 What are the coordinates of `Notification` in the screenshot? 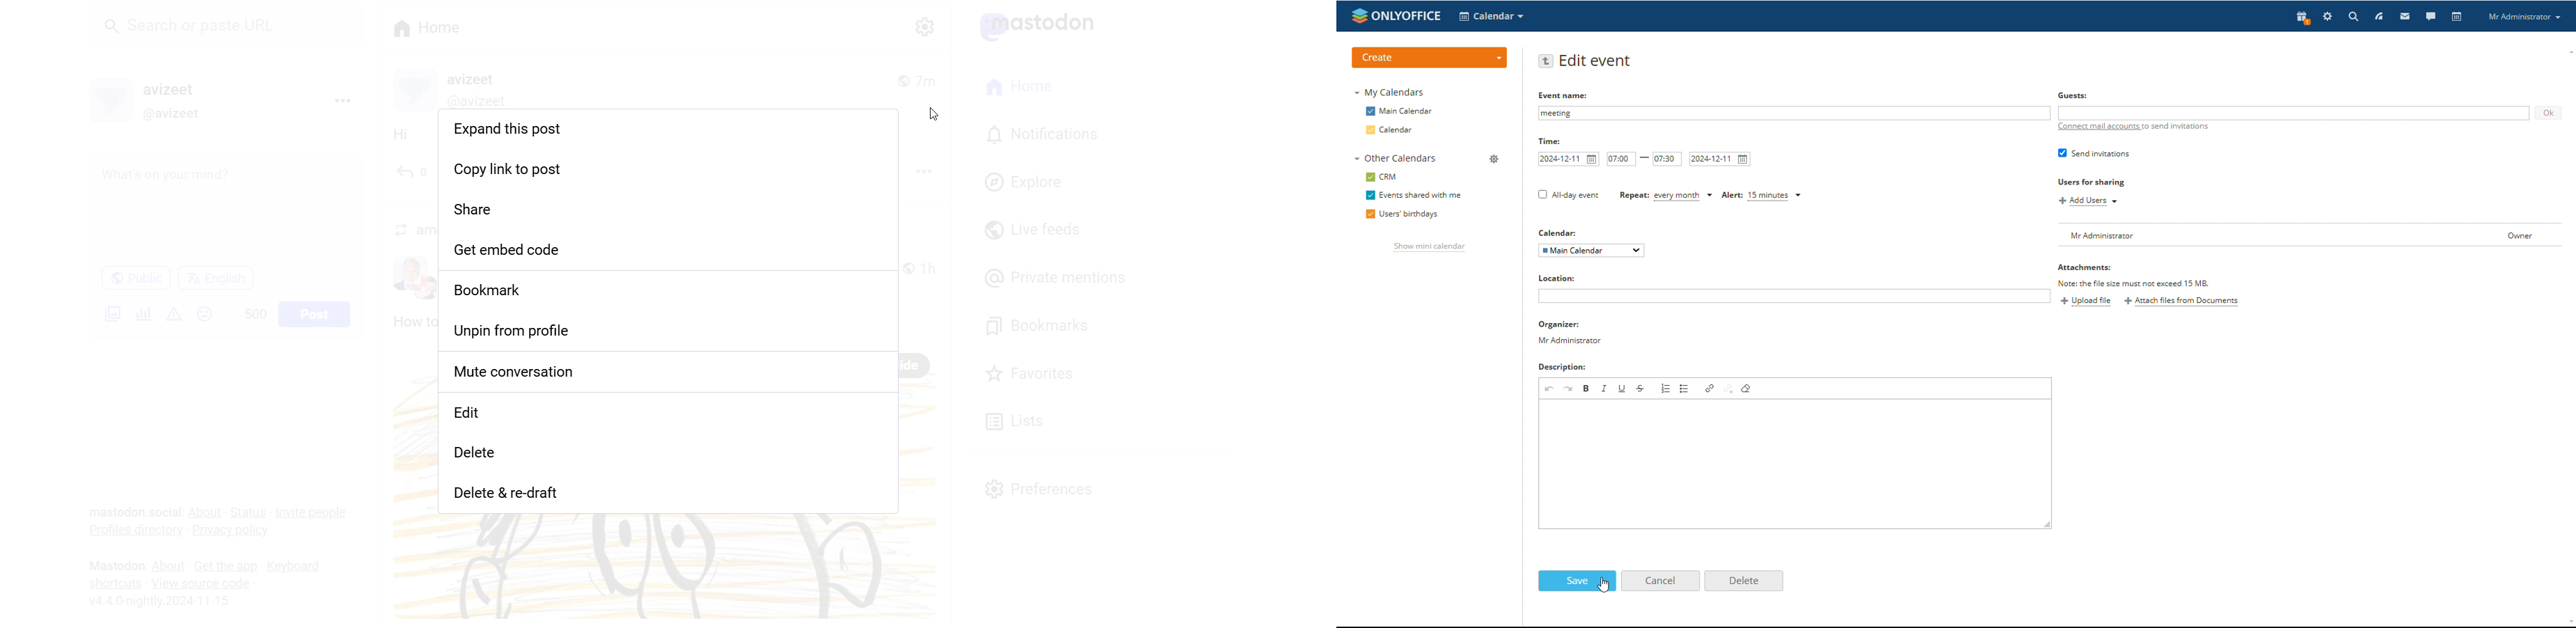 It's located at (1041, 135).